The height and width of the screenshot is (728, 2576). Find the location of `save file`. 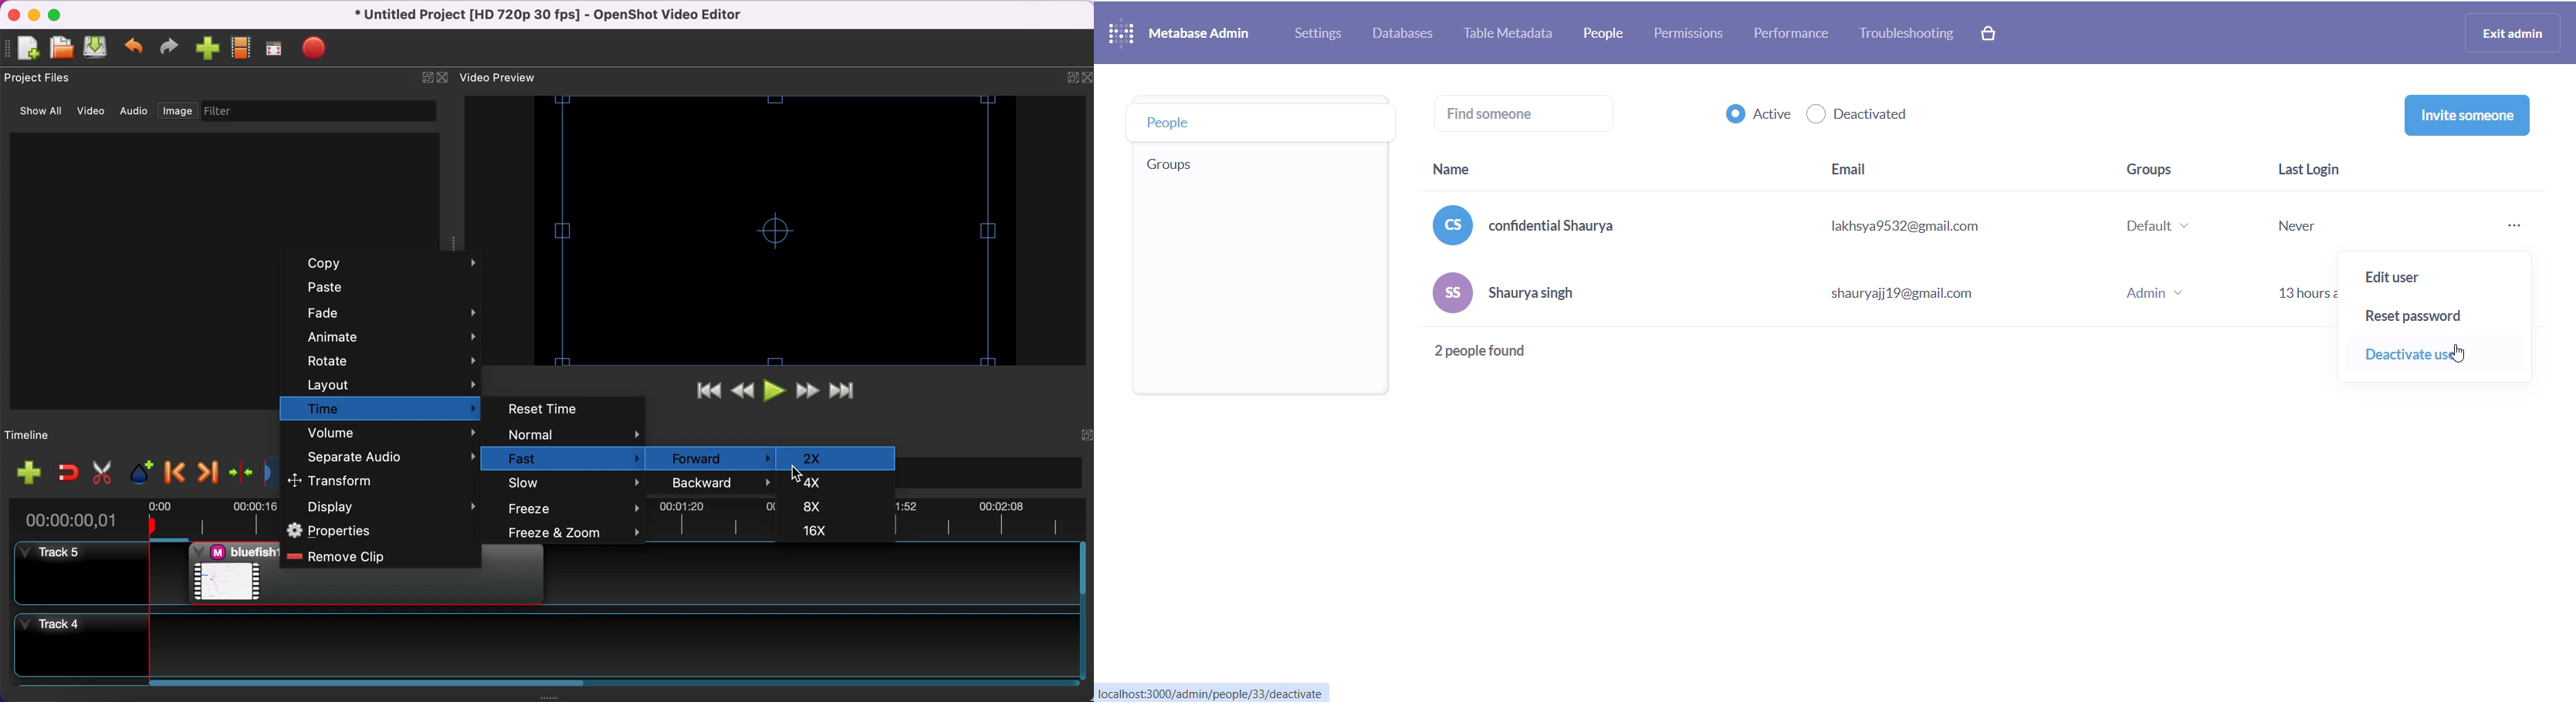

save file is located at coordinates (98, 48).